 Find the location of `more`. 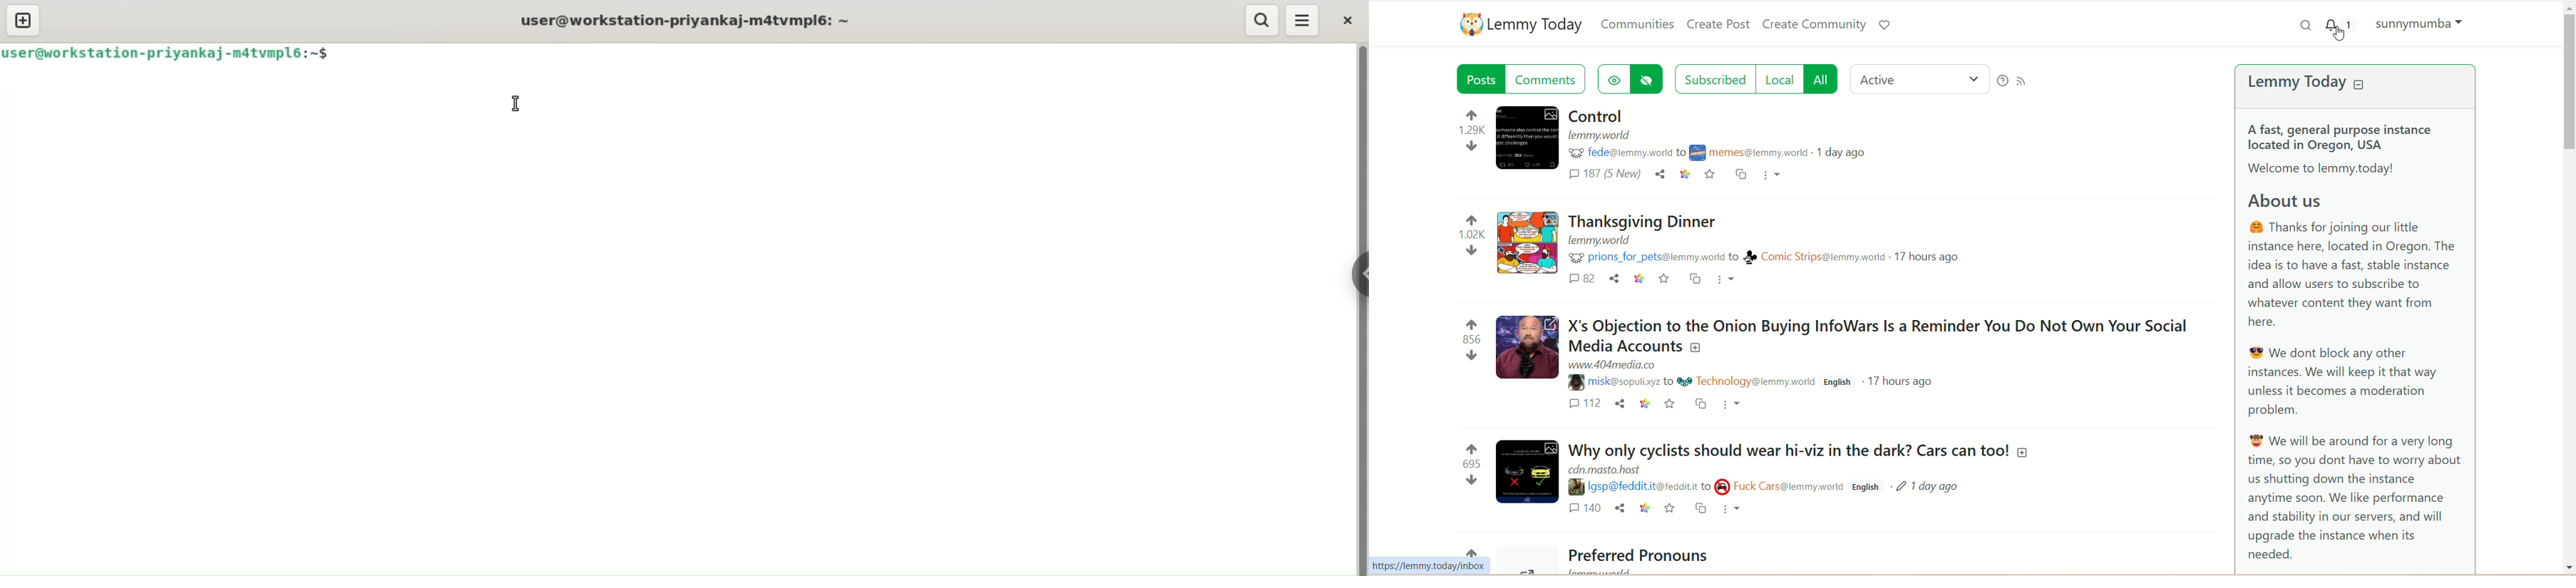

more is located at coordinates (1779, 175).